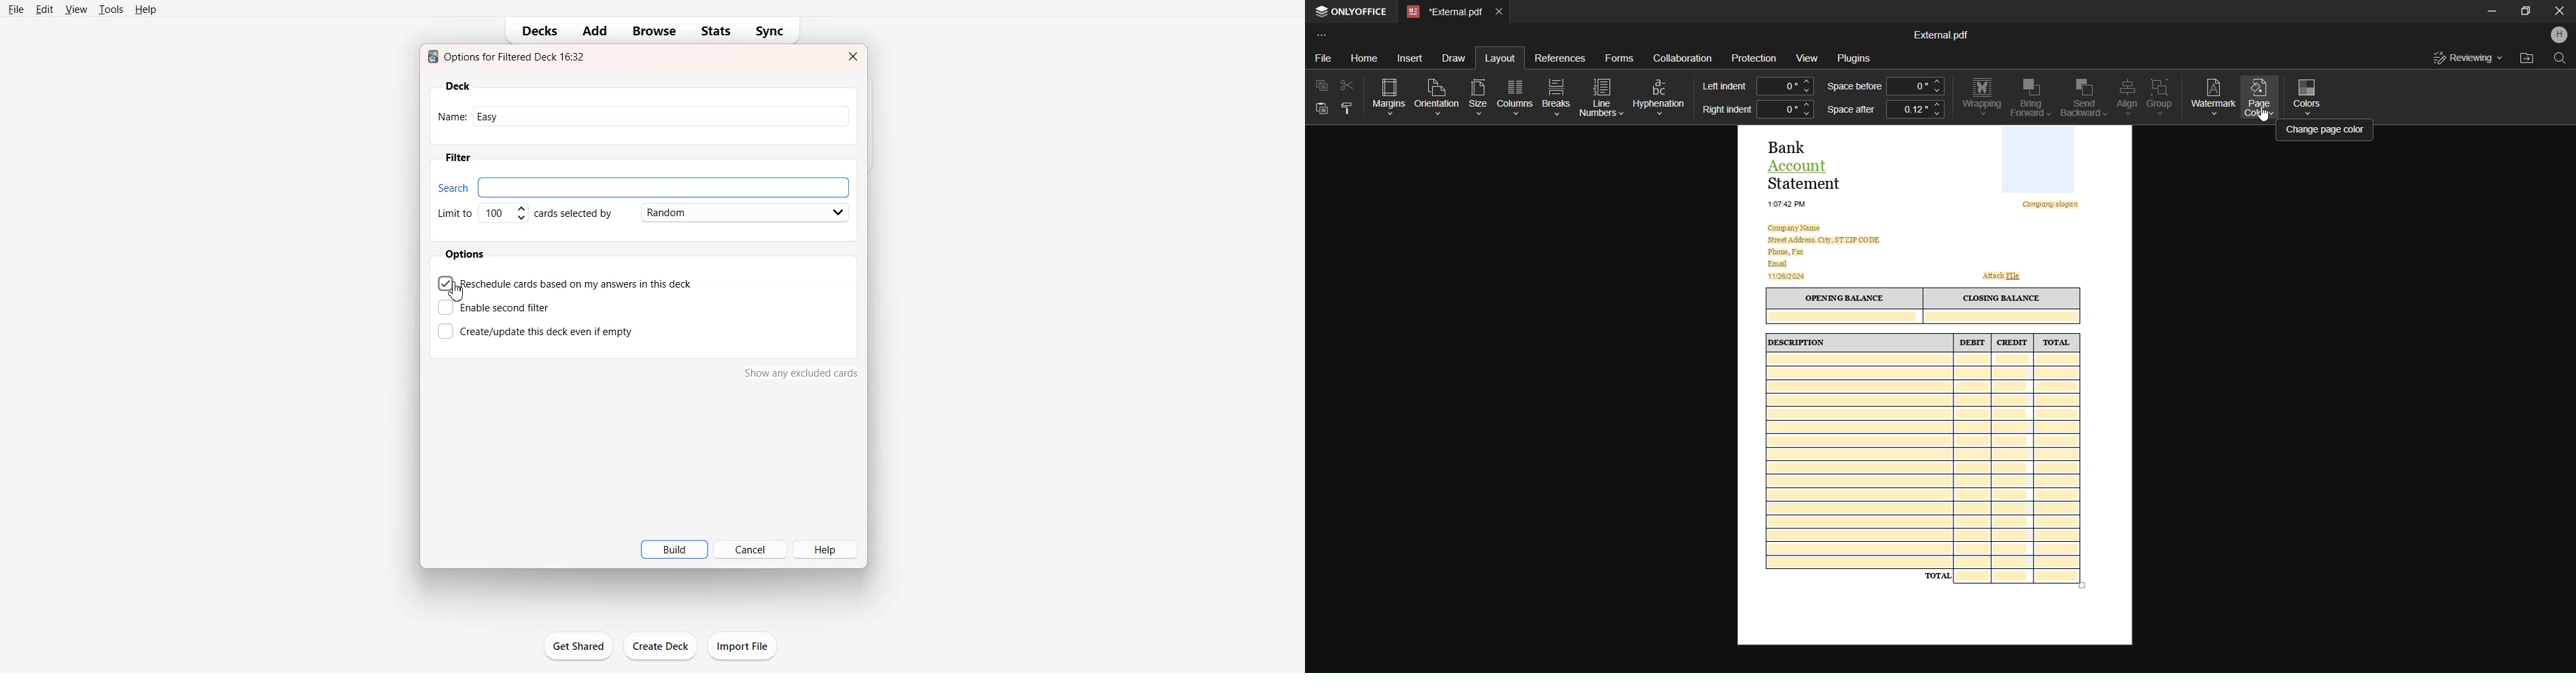  What do you see at coordinates (1785, 109) in the screenshot?
I see `Adjust Right Indent` at bounding box center [1785, 109].